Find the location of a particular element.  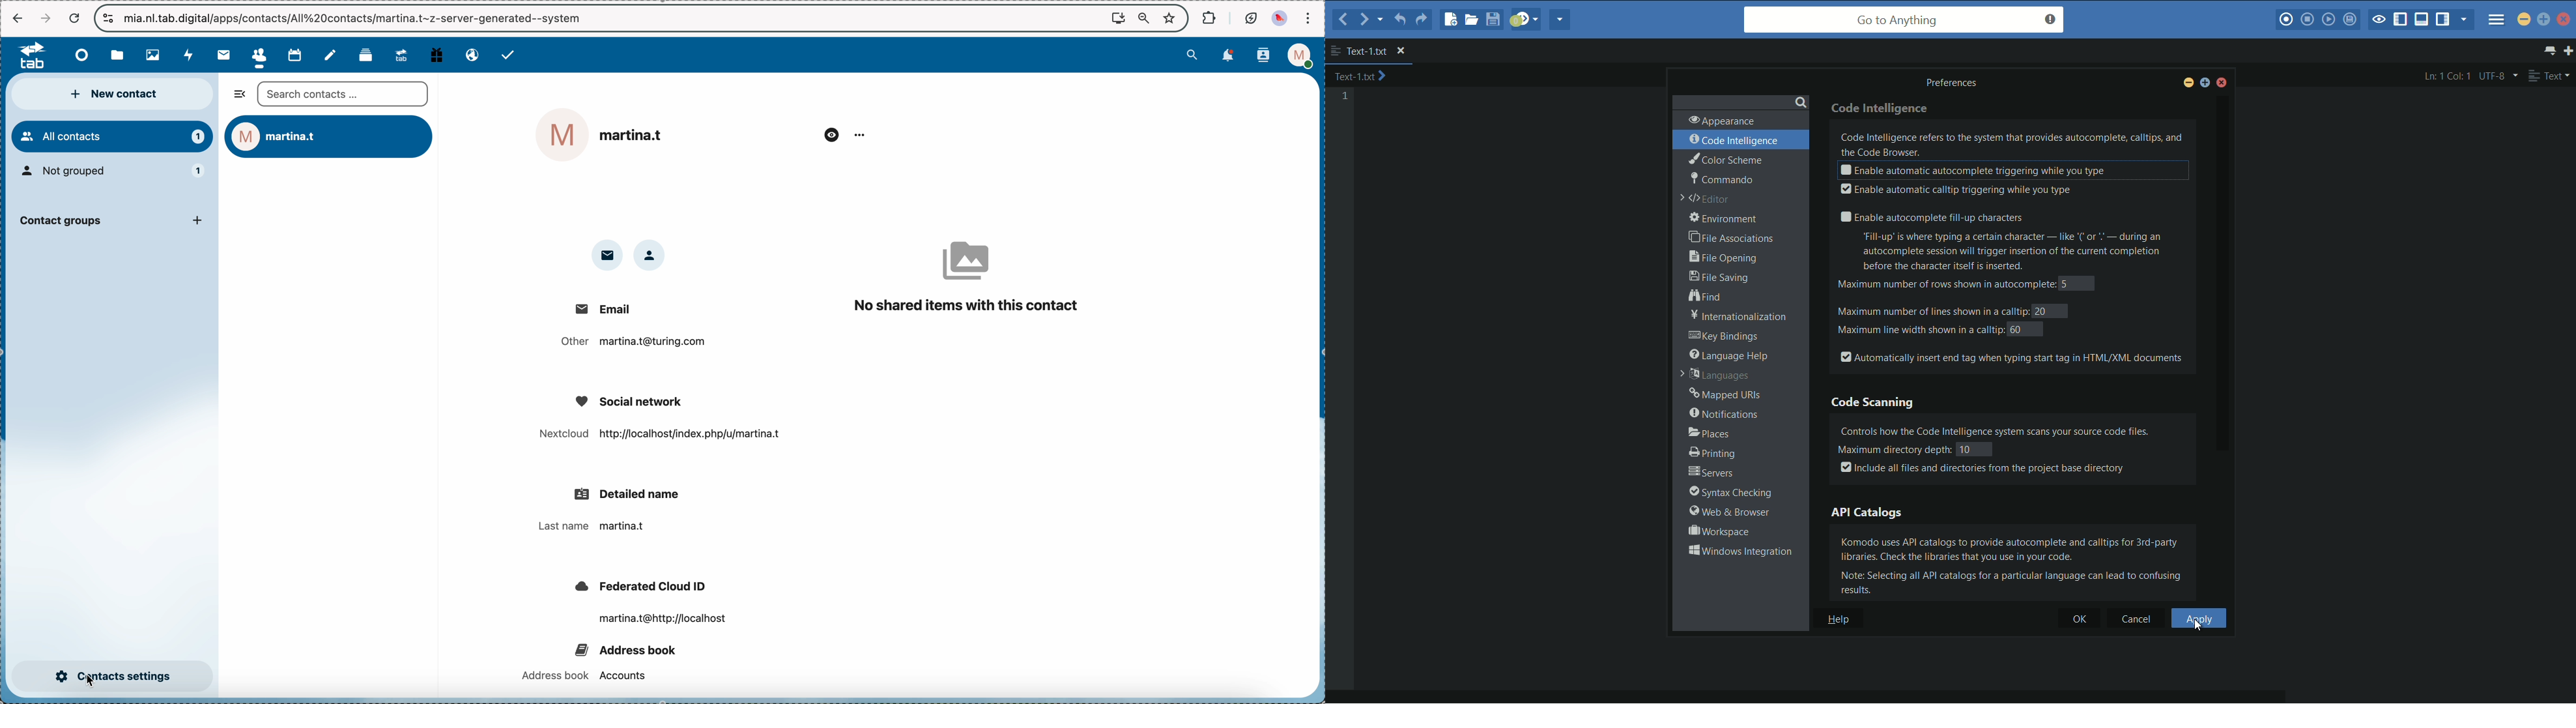

install Nextcloud is located at coordinates (1117, 18).